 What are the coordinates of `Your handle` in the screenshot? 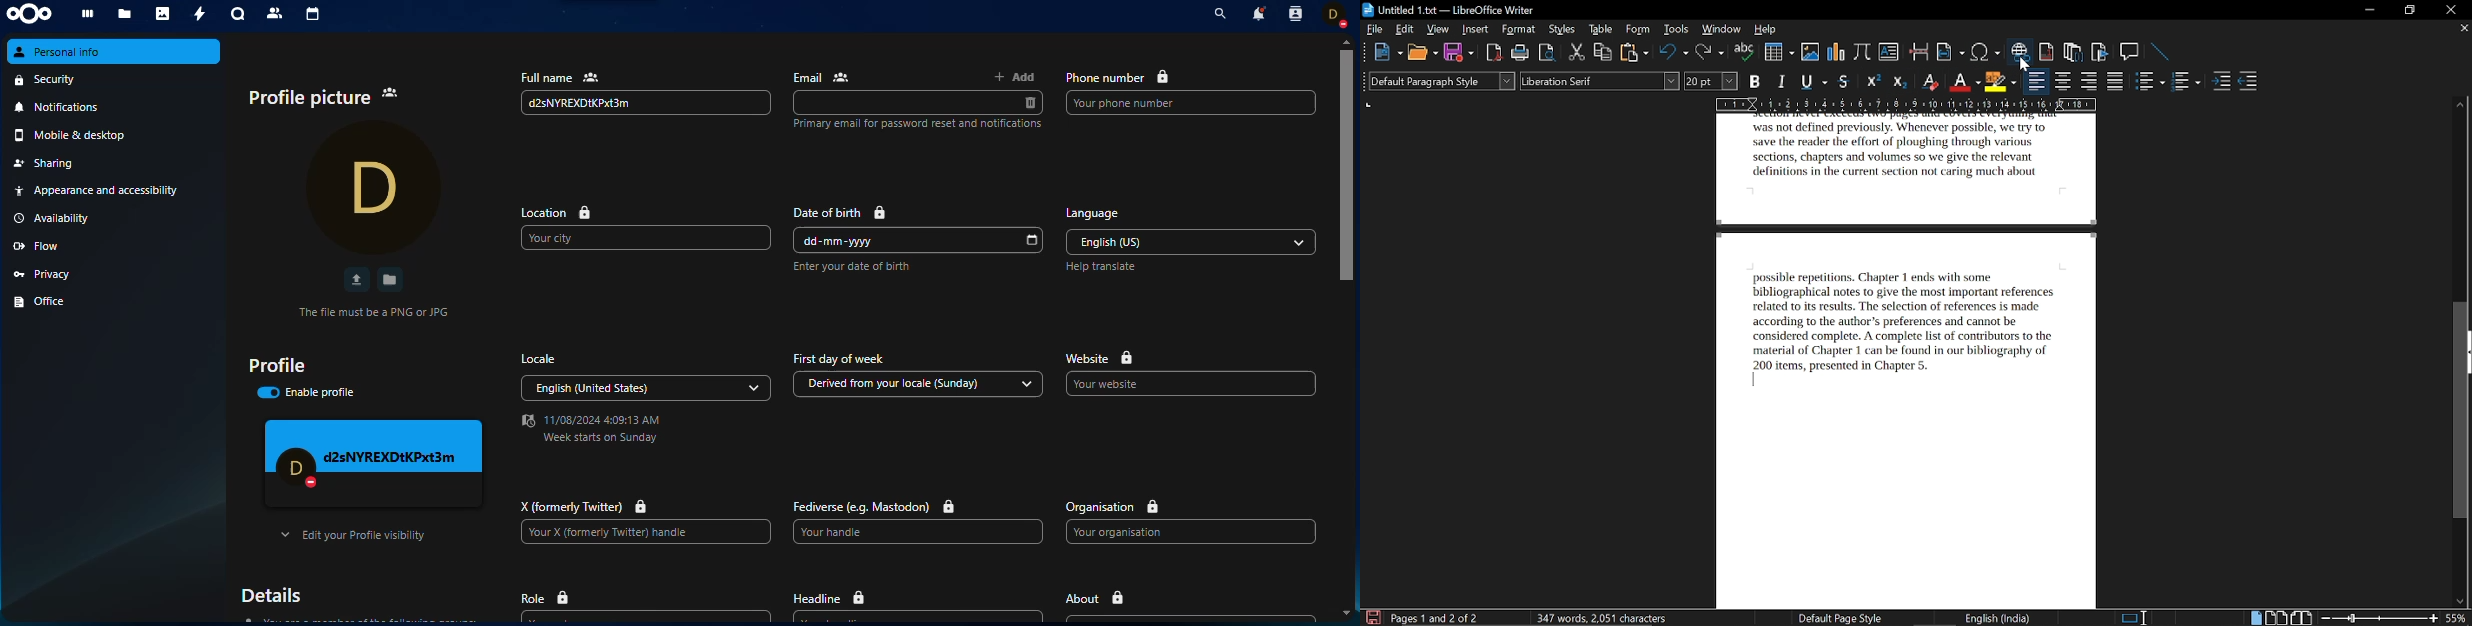 It's located at (918, 532).